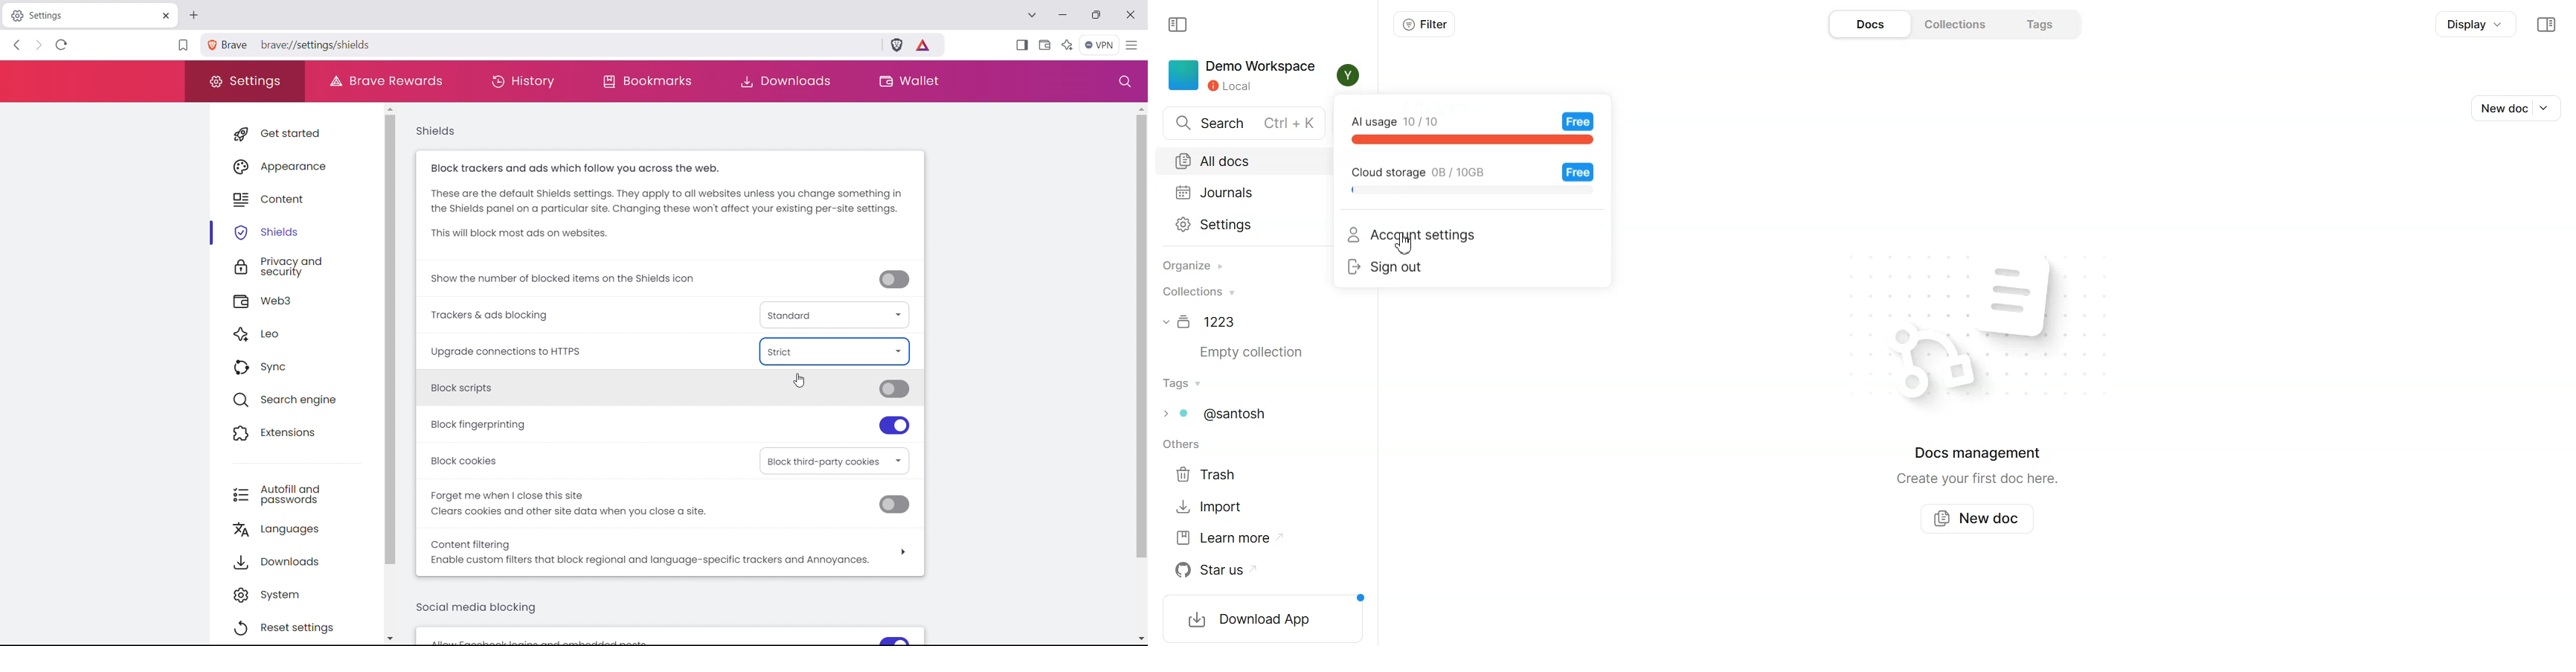 The height and width of the screenshot is (672, 2576). I want to click on search in tabs, so click(1031, 14).